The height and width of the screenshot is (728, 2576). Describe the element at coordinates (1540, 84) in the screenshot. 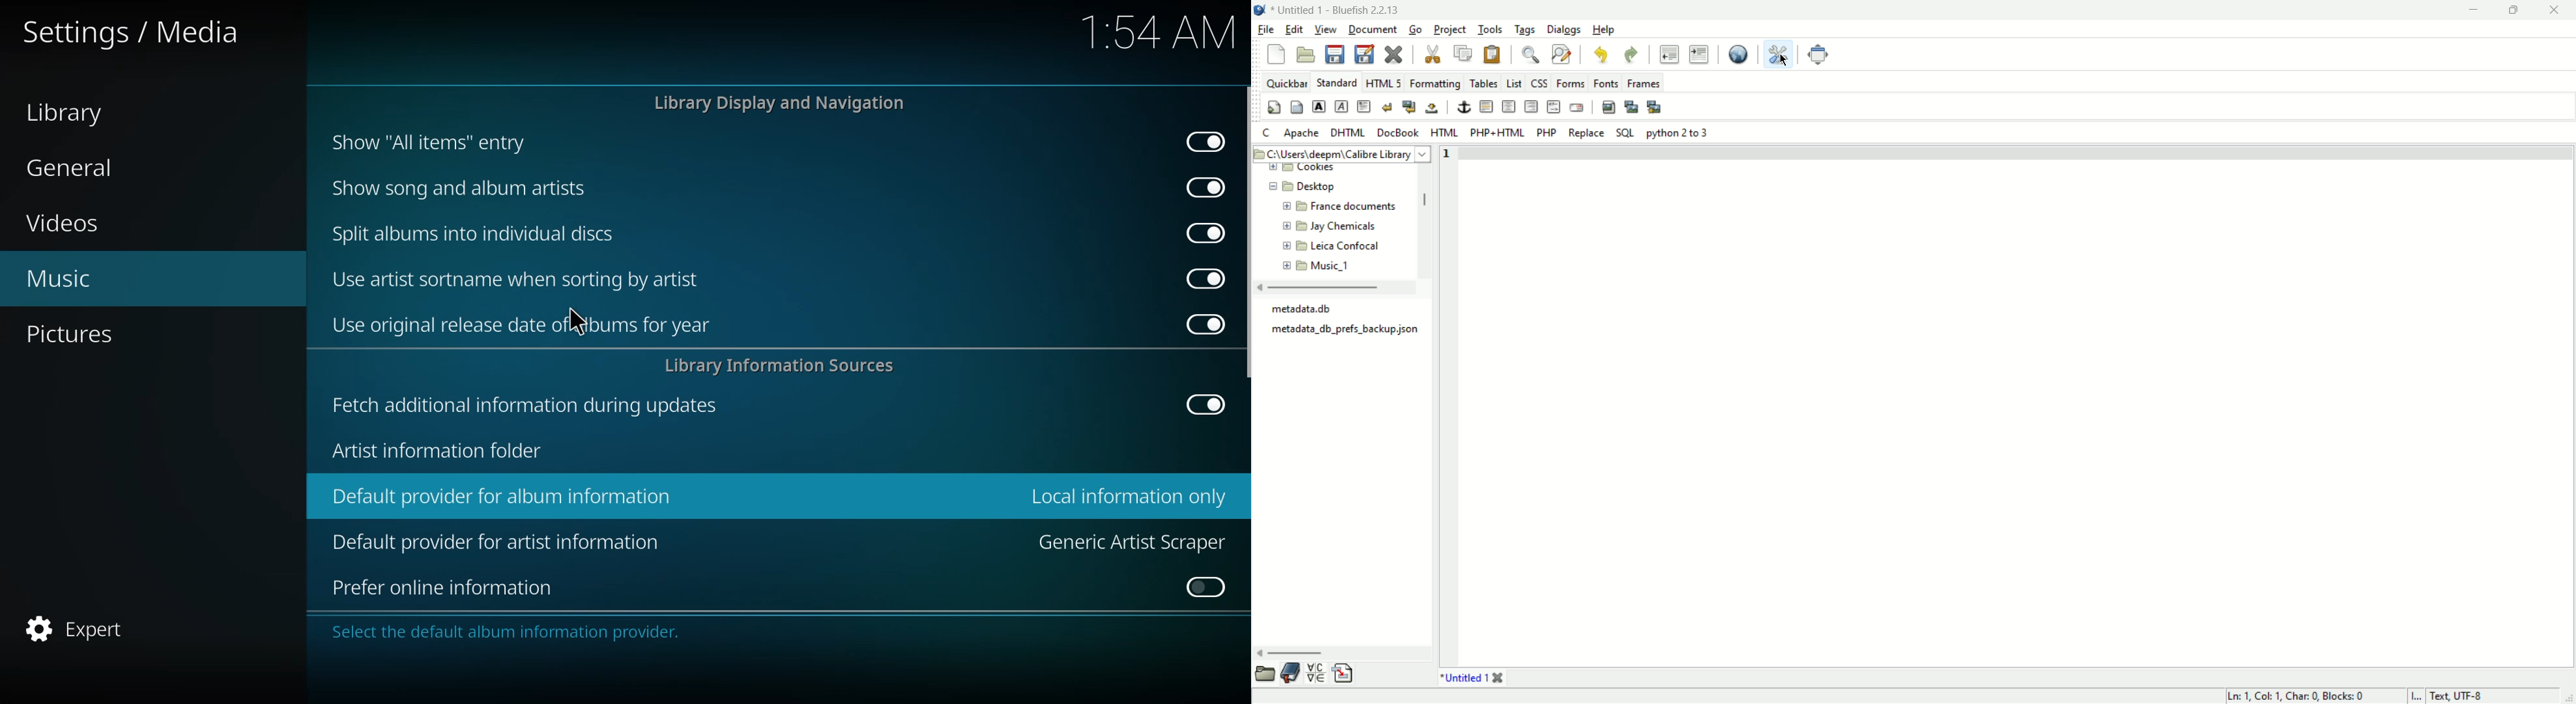

I see `CSS` at that location.